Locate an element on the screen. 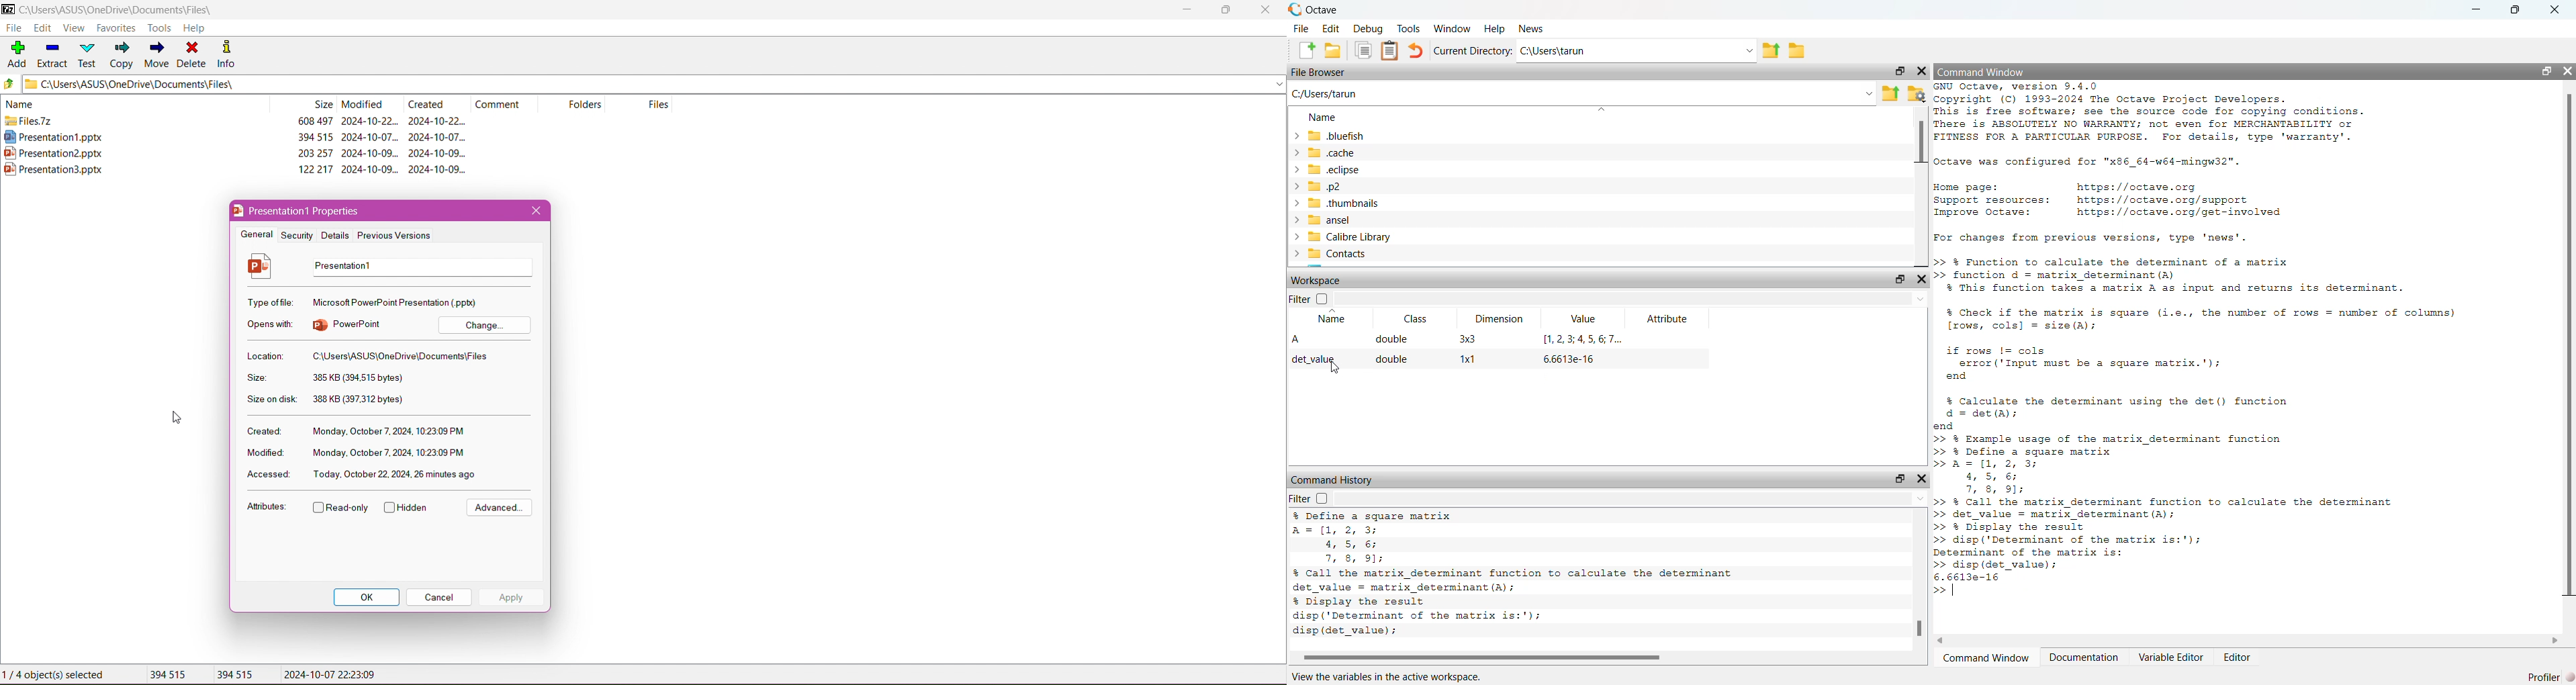 The height and width of the screenshot is (700, 2576). 2024-10-07 is located at coordinates (437, 137).